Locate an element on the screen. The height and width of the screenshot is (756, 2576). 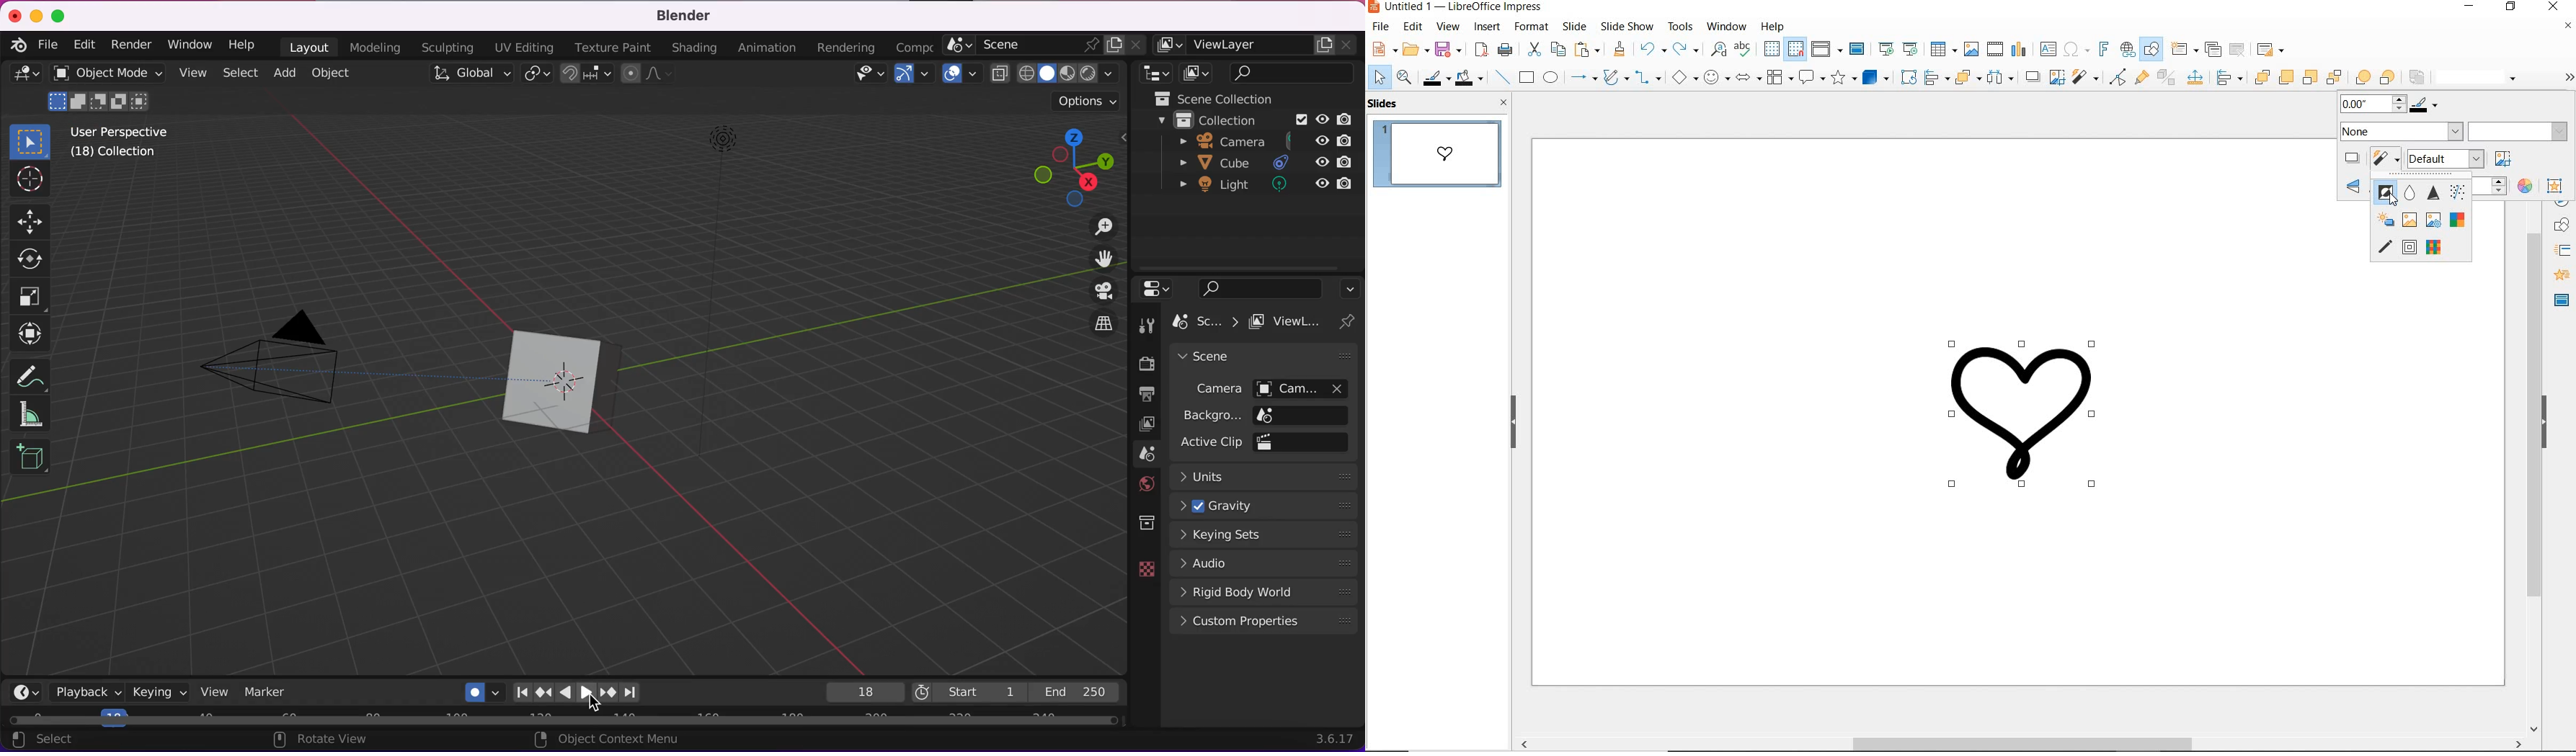
export as pdf is located at coordinates (1481, 50).